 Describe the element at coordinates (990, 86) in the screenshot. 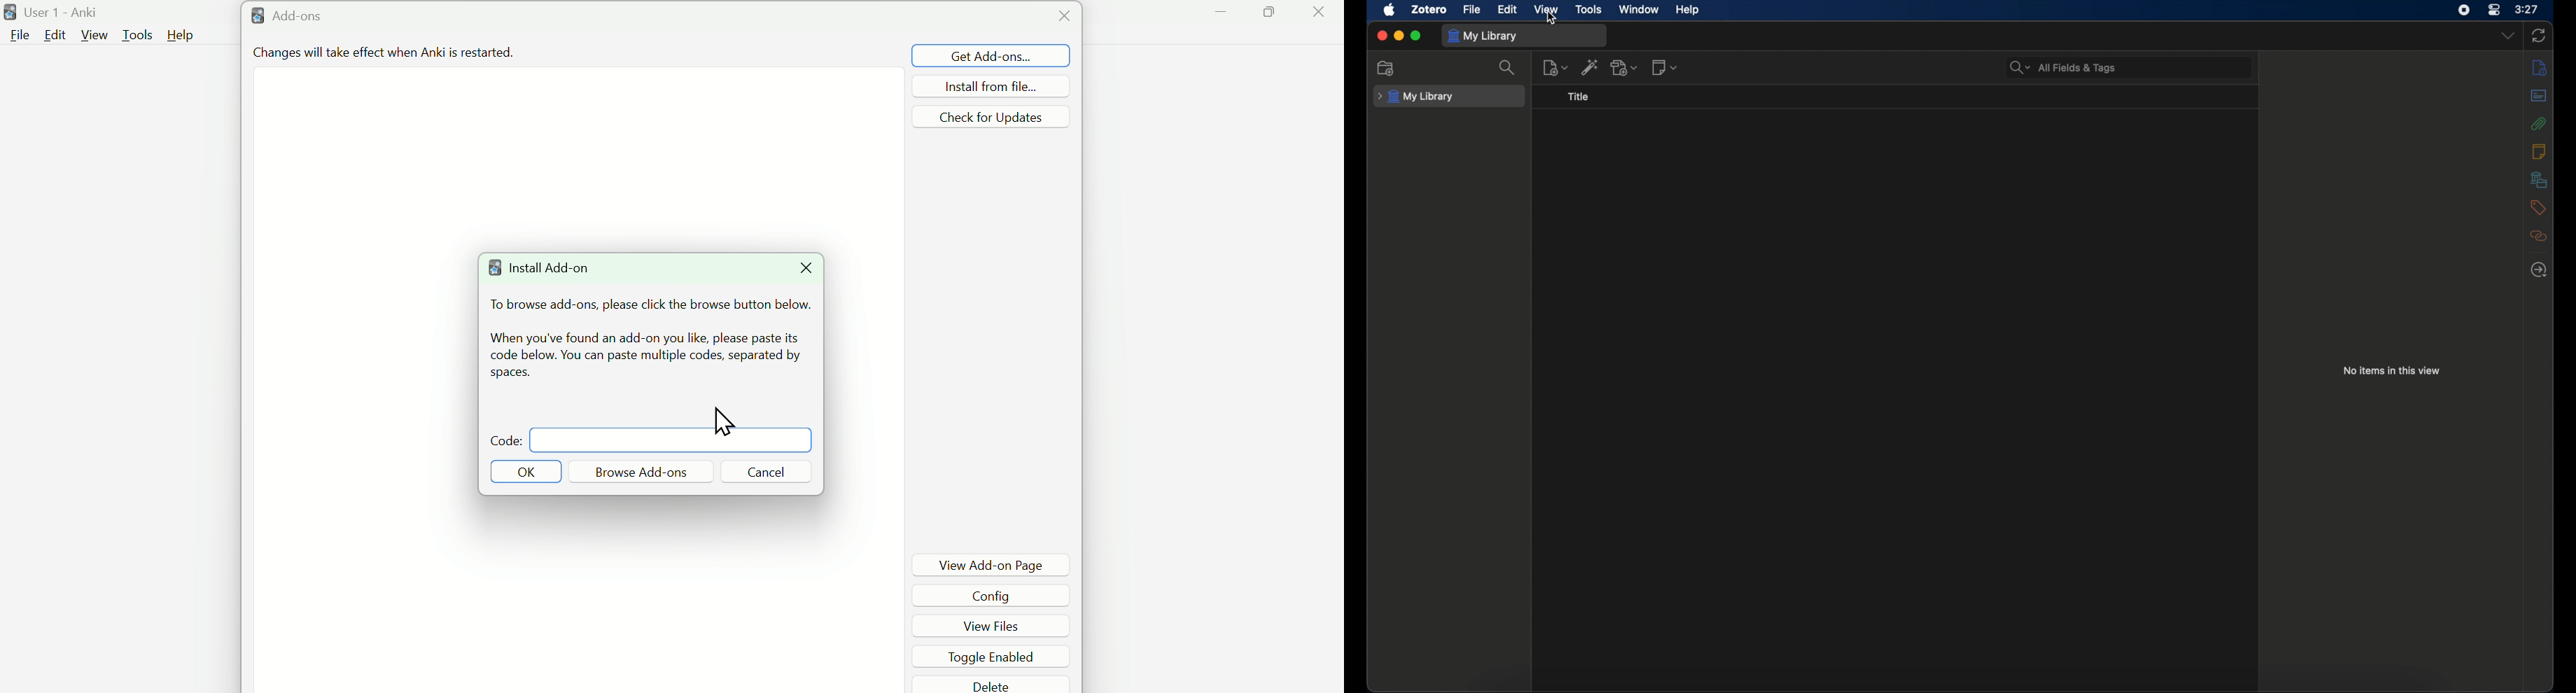

I see `install from file` at that location.